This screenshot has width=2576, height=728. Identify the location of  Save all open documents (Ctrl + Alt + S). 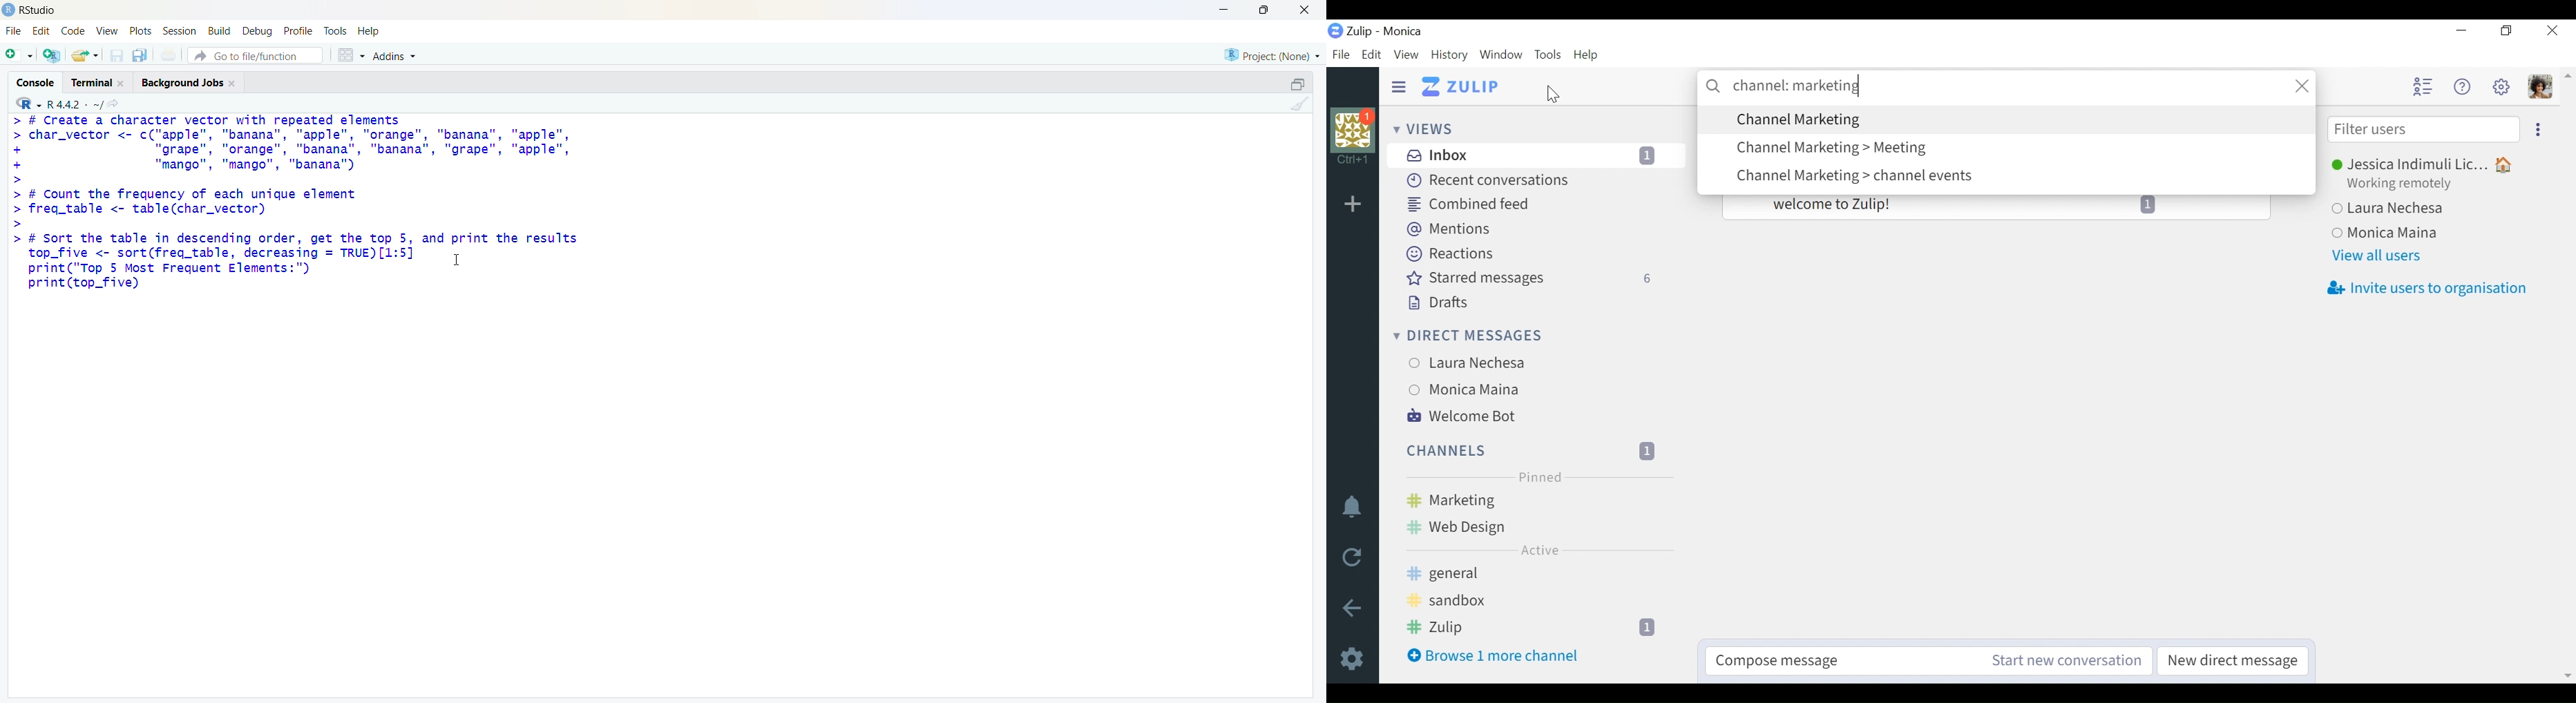
(140, 55).